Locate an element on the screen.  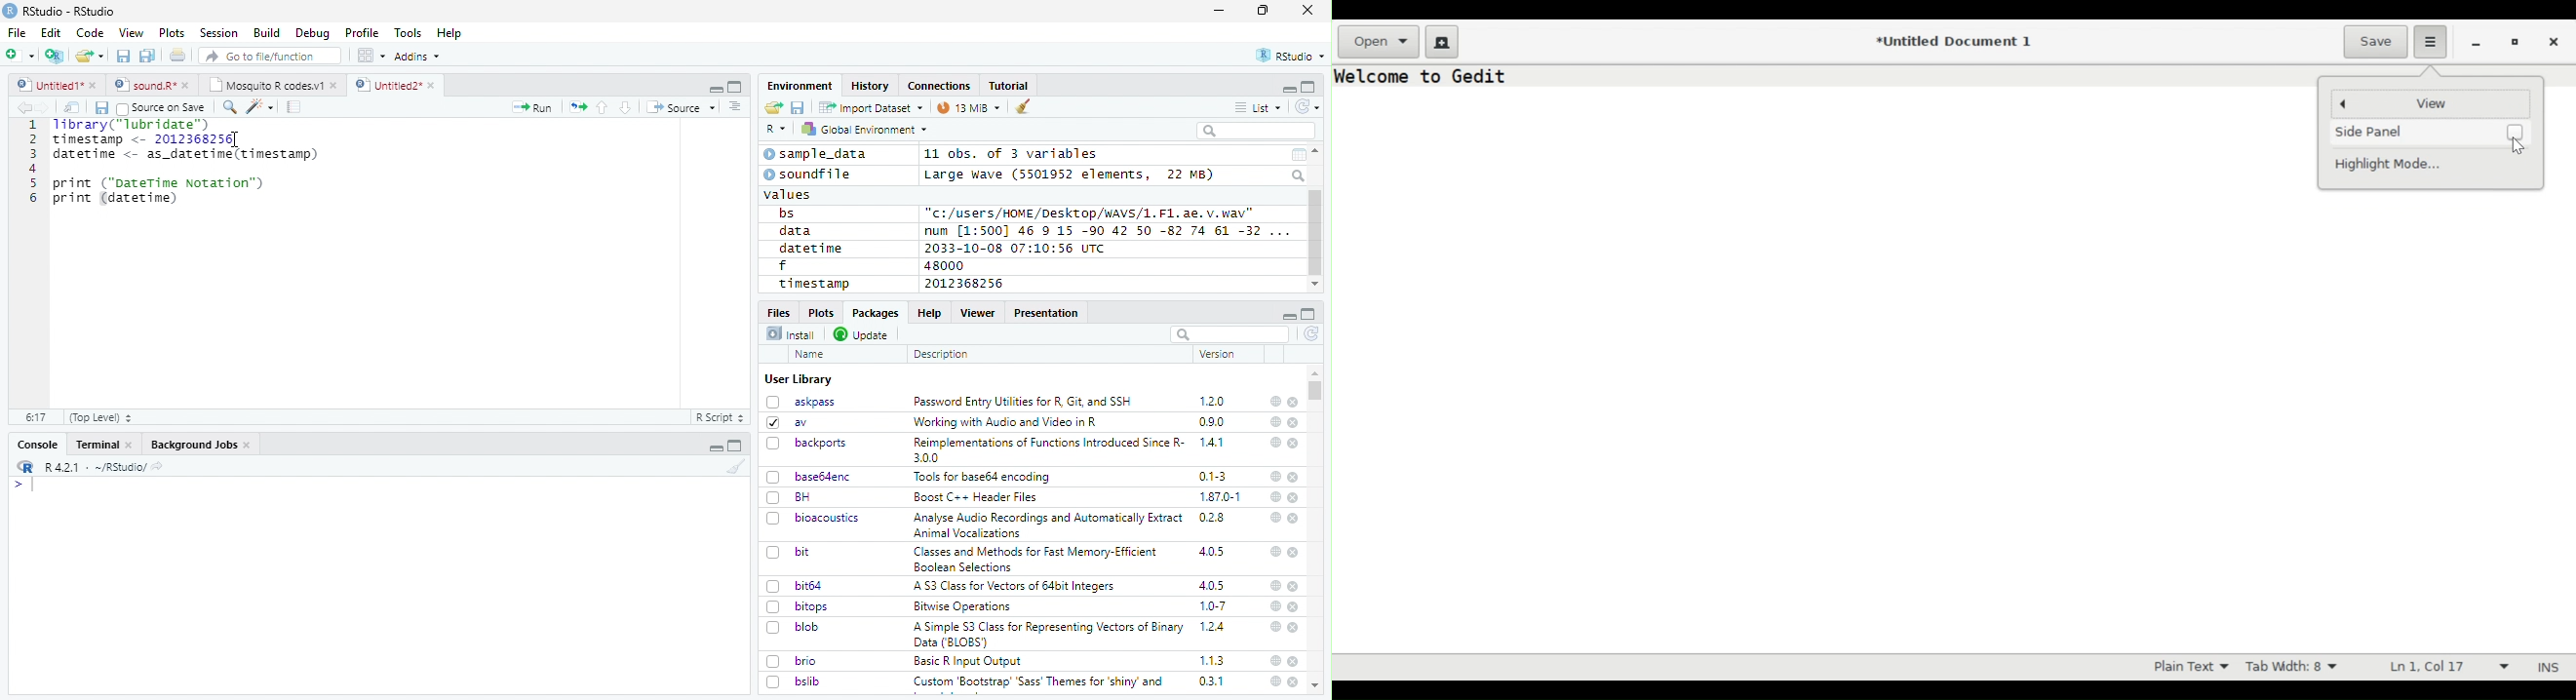
Code tools is located at coordinates (258, 106).